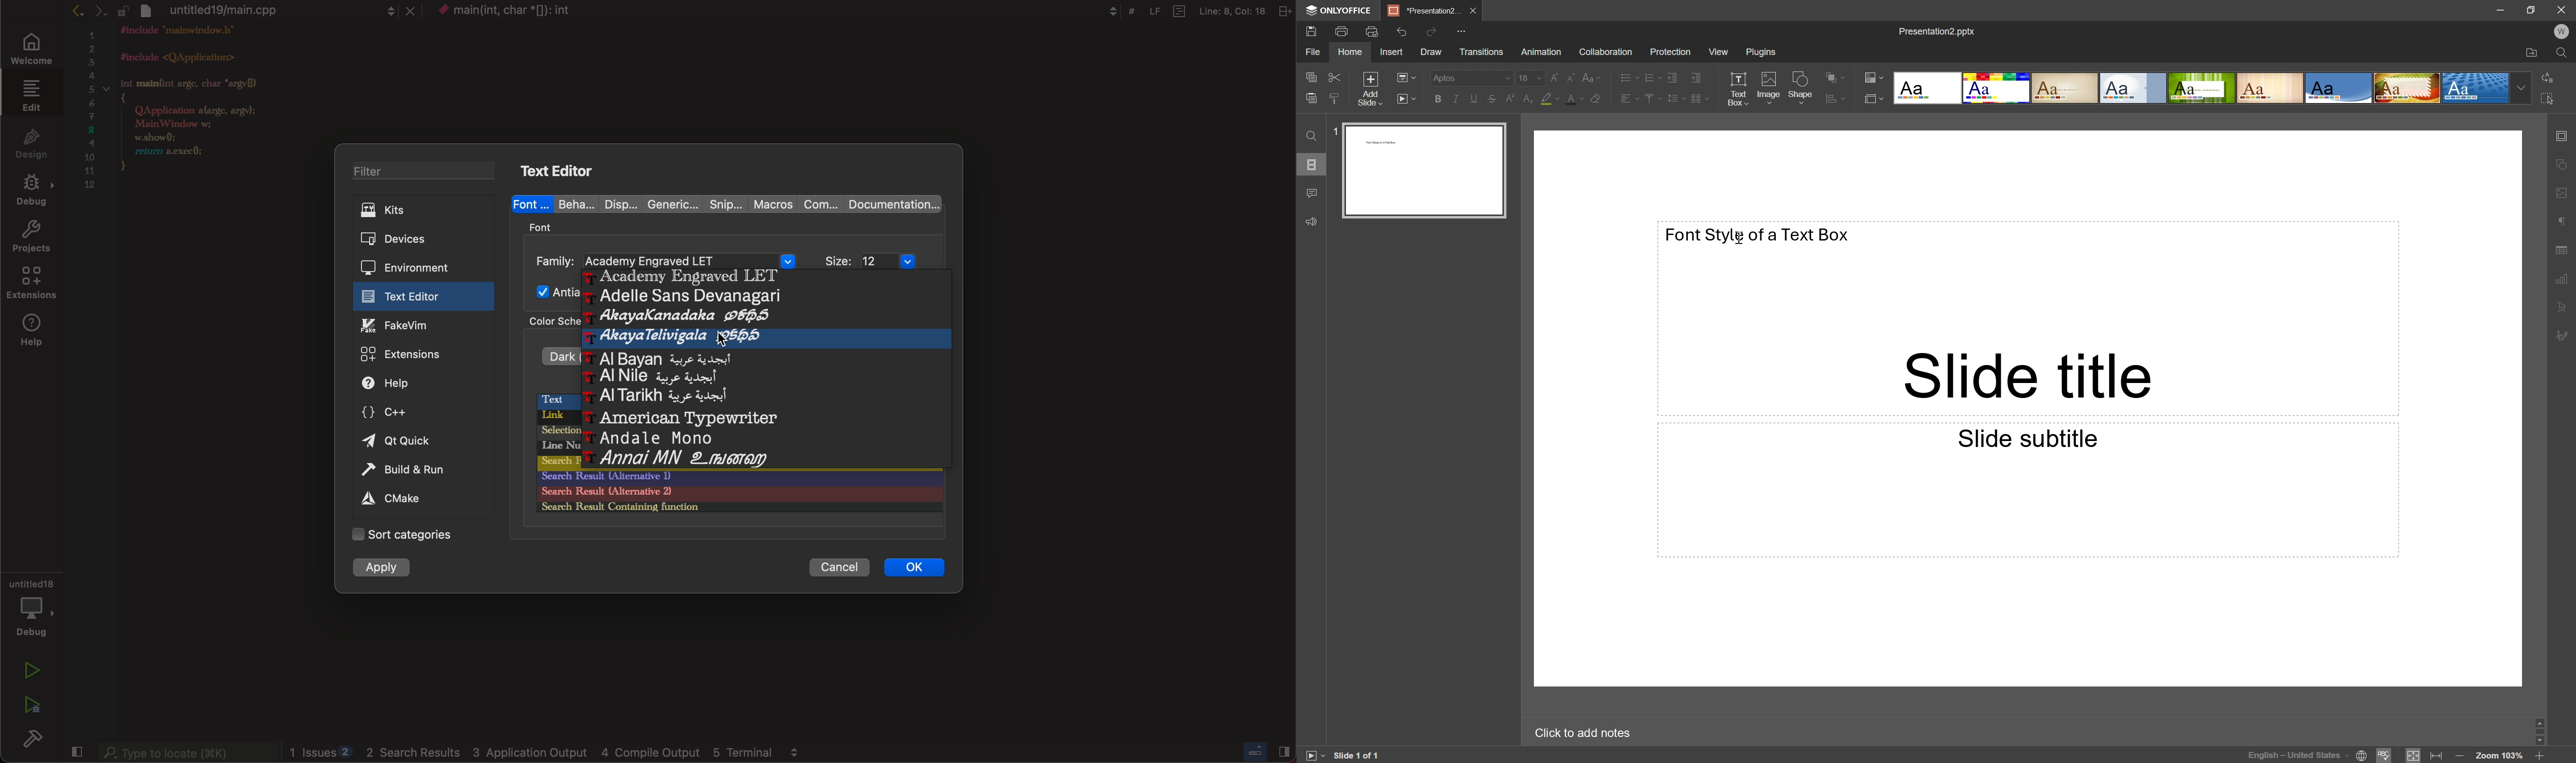 The image size is (2576, 784). Describe the element at coordinates (650, 436) in the screenshot. I see `ANDALE MONO` at that location.